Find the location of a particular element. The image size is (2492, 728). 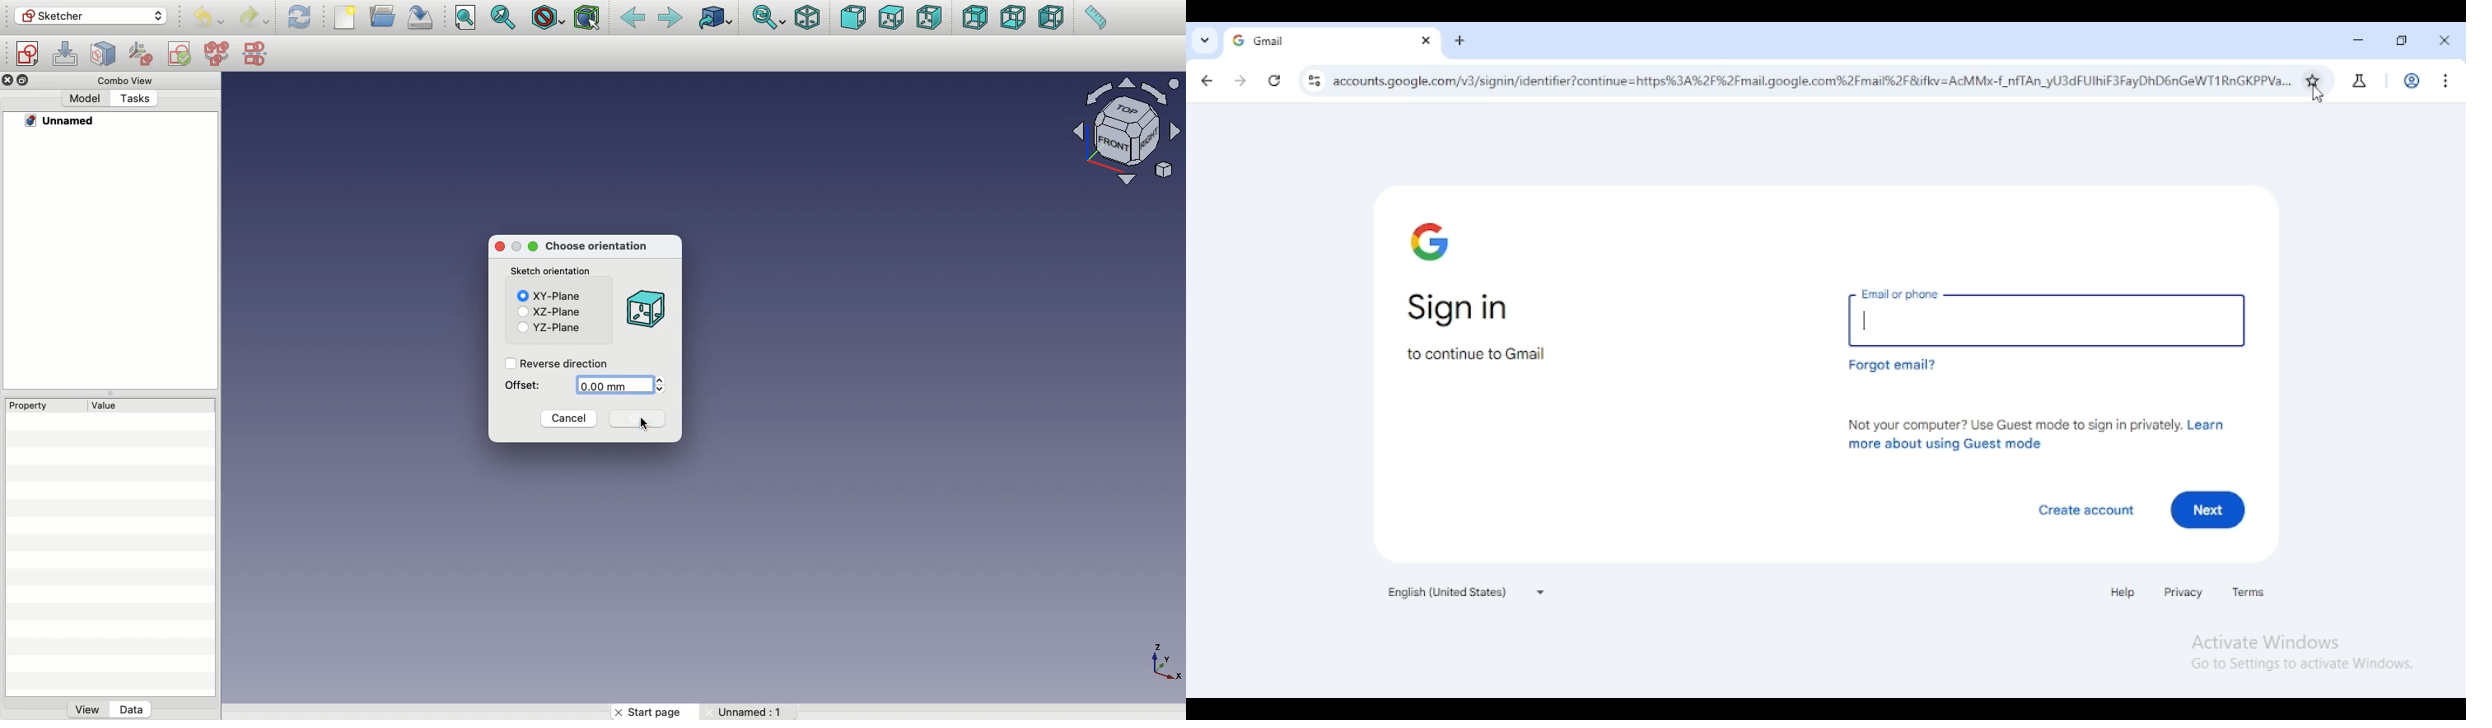

Merge sketches is located at coordinates (217, 54).